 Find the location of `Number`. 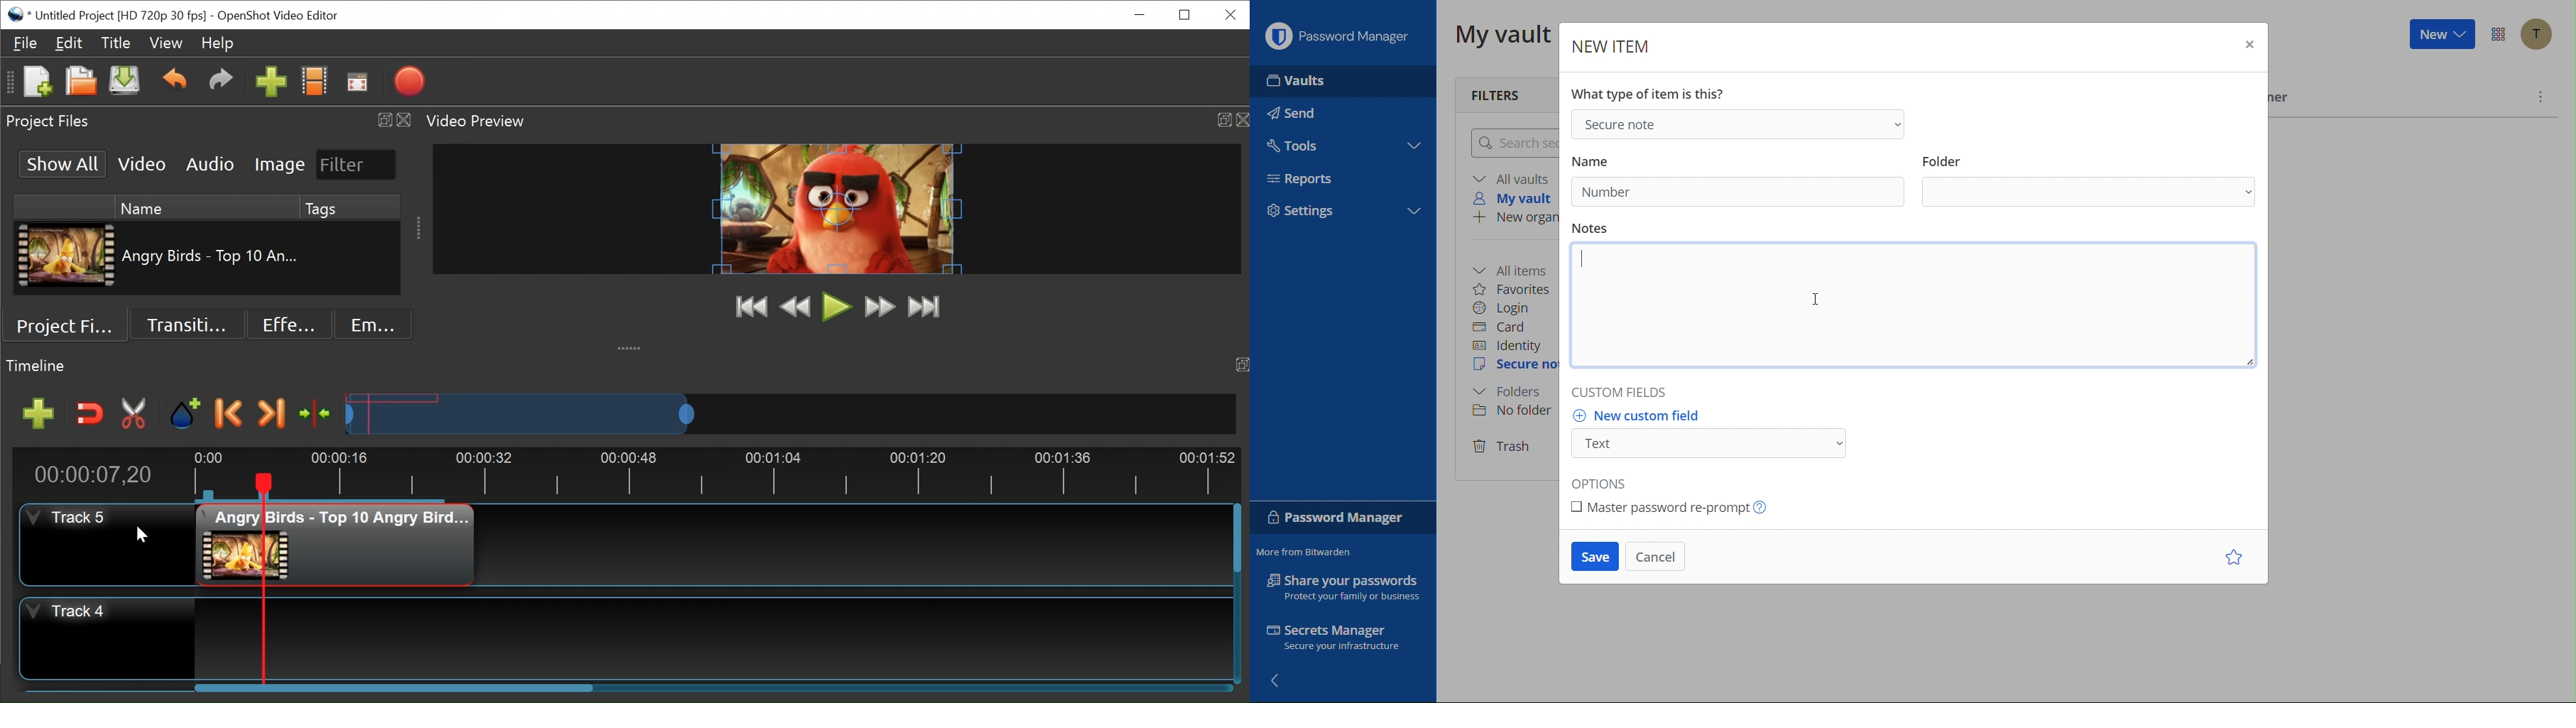

Number is located at coordinates (1605, 192).